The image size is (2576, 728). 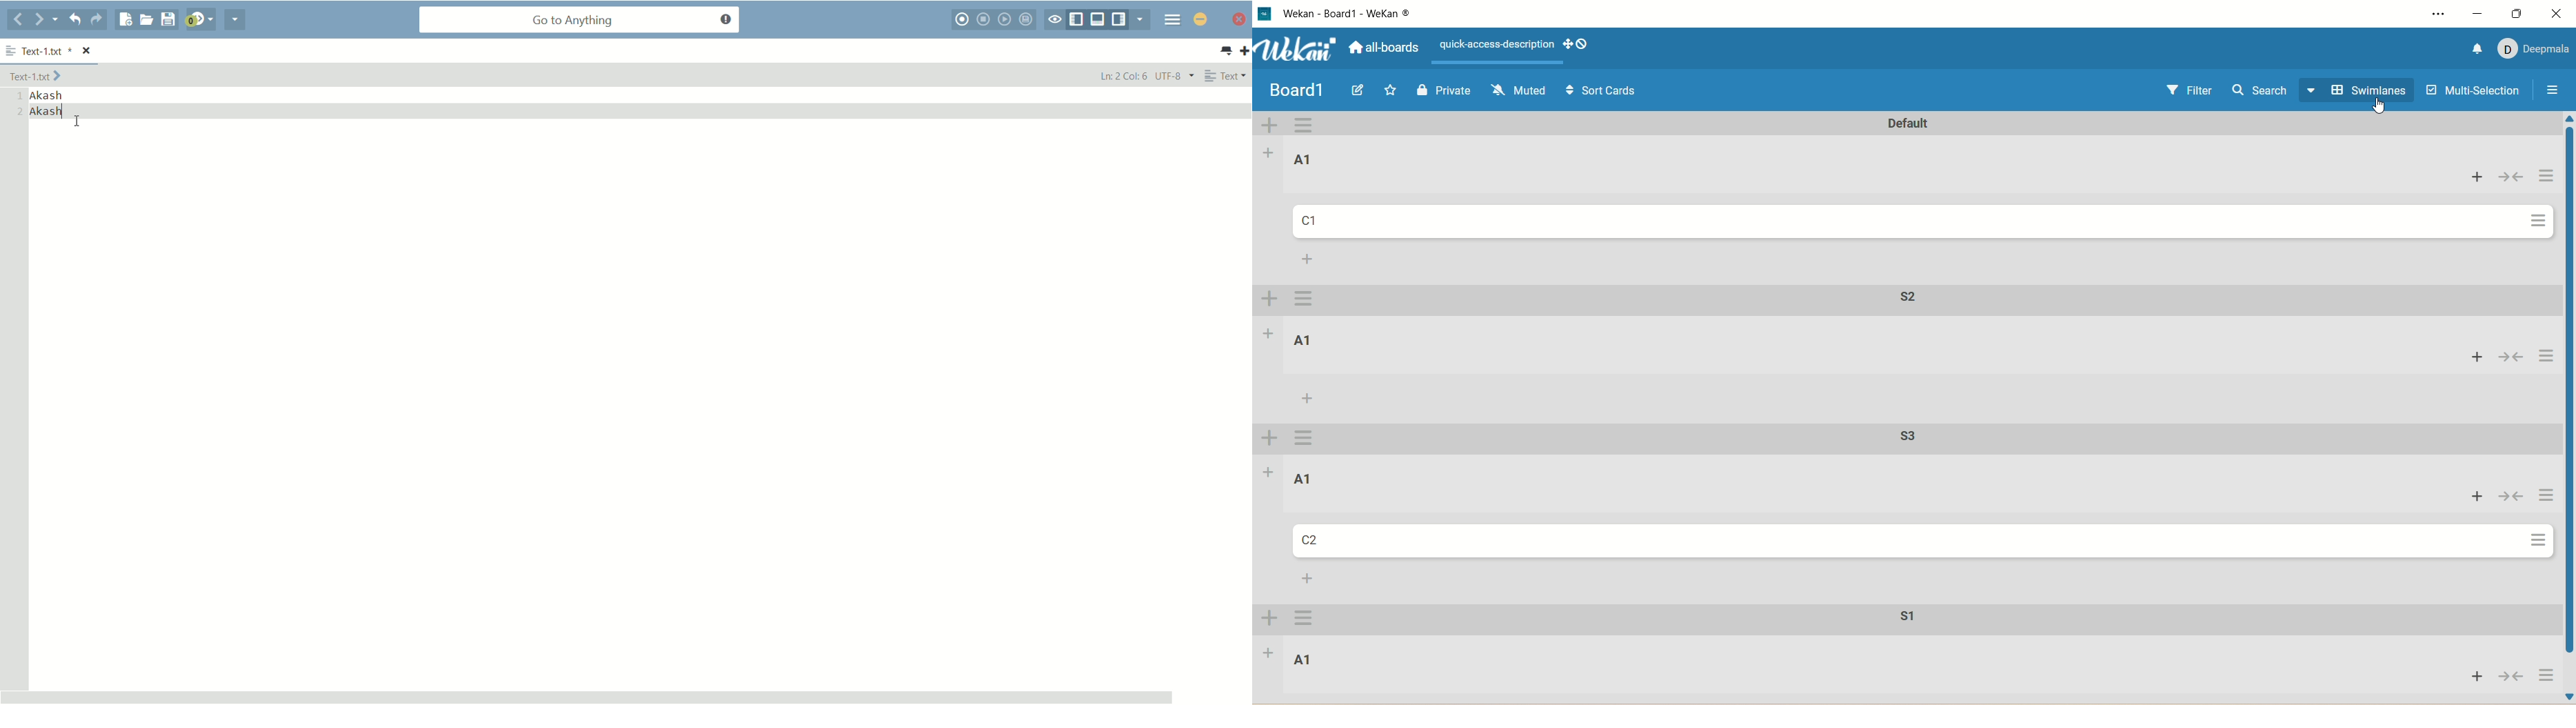 I want to click on add swimlane, so click(x=1271, y=126).